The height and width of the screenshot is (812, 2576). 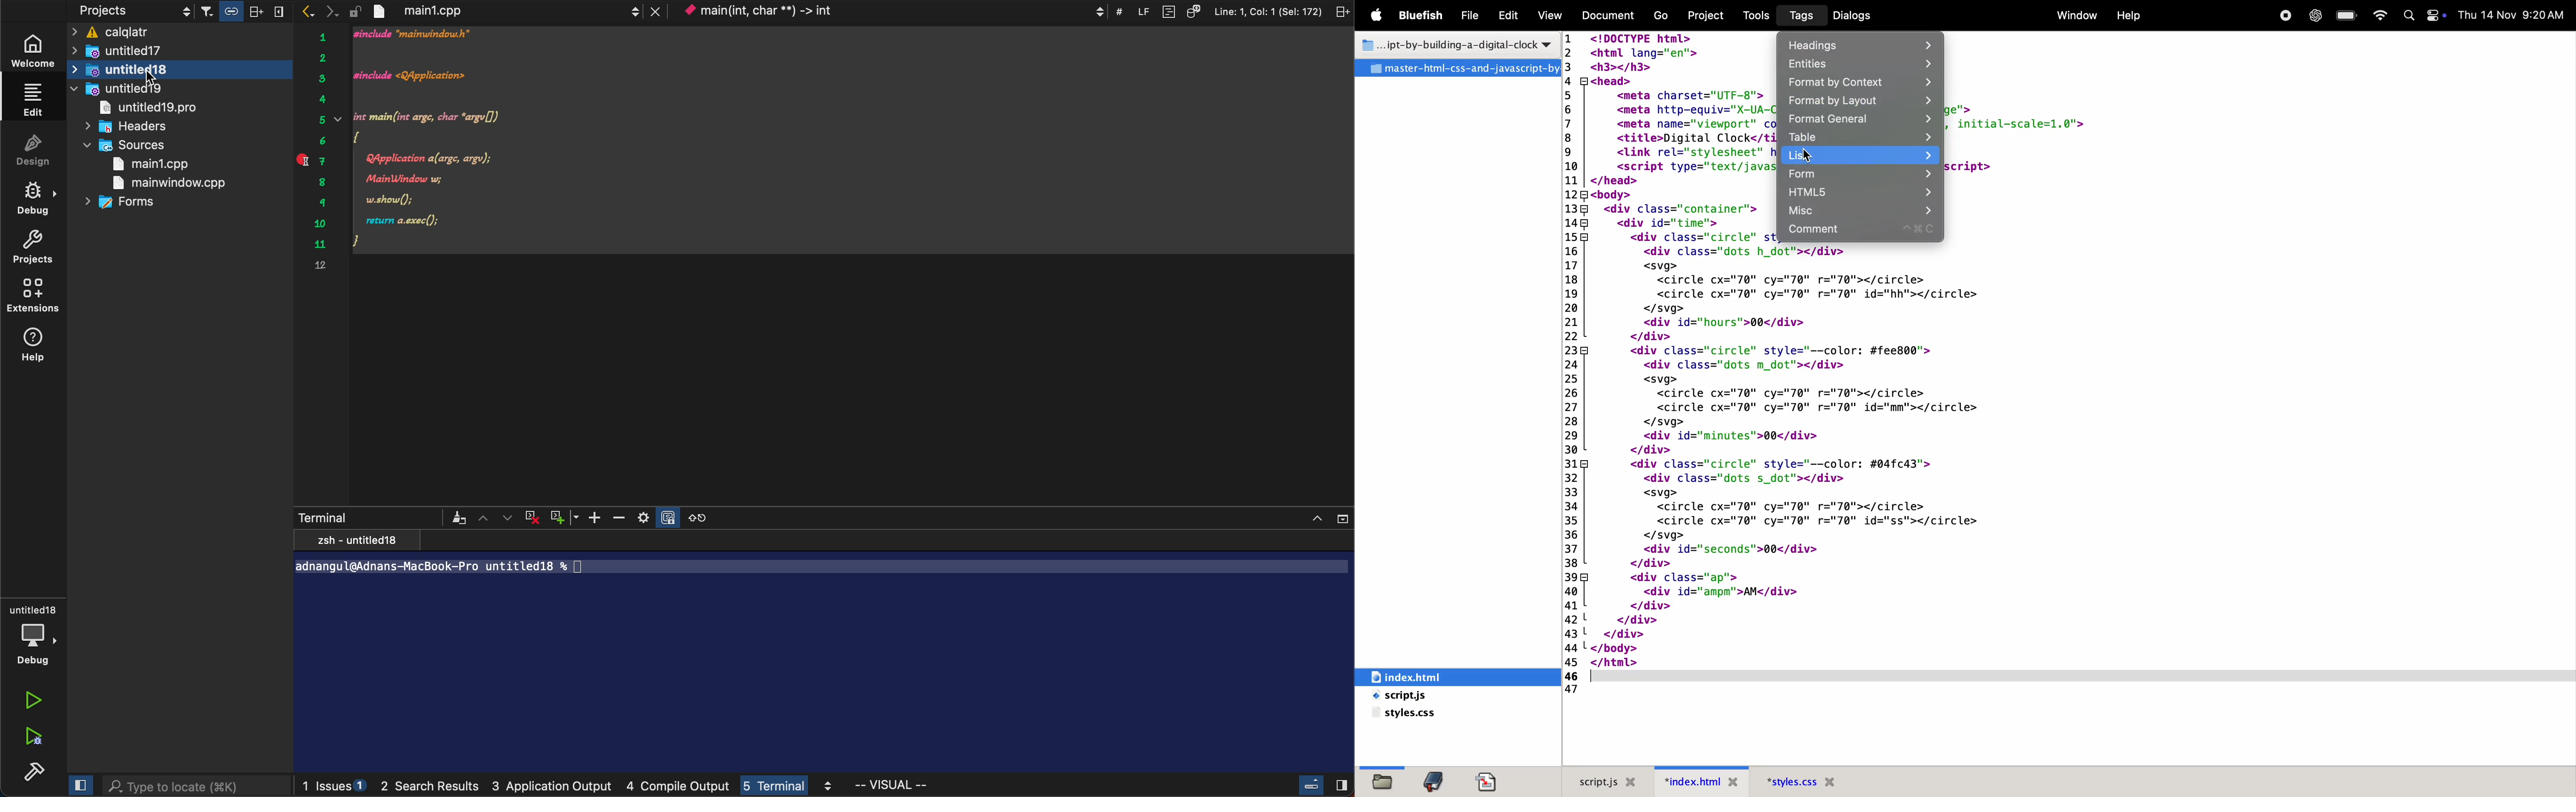 What do you see at coordinates (1325, 516) in the screenshot?
I see `close` at bounding box center [1325, 516].